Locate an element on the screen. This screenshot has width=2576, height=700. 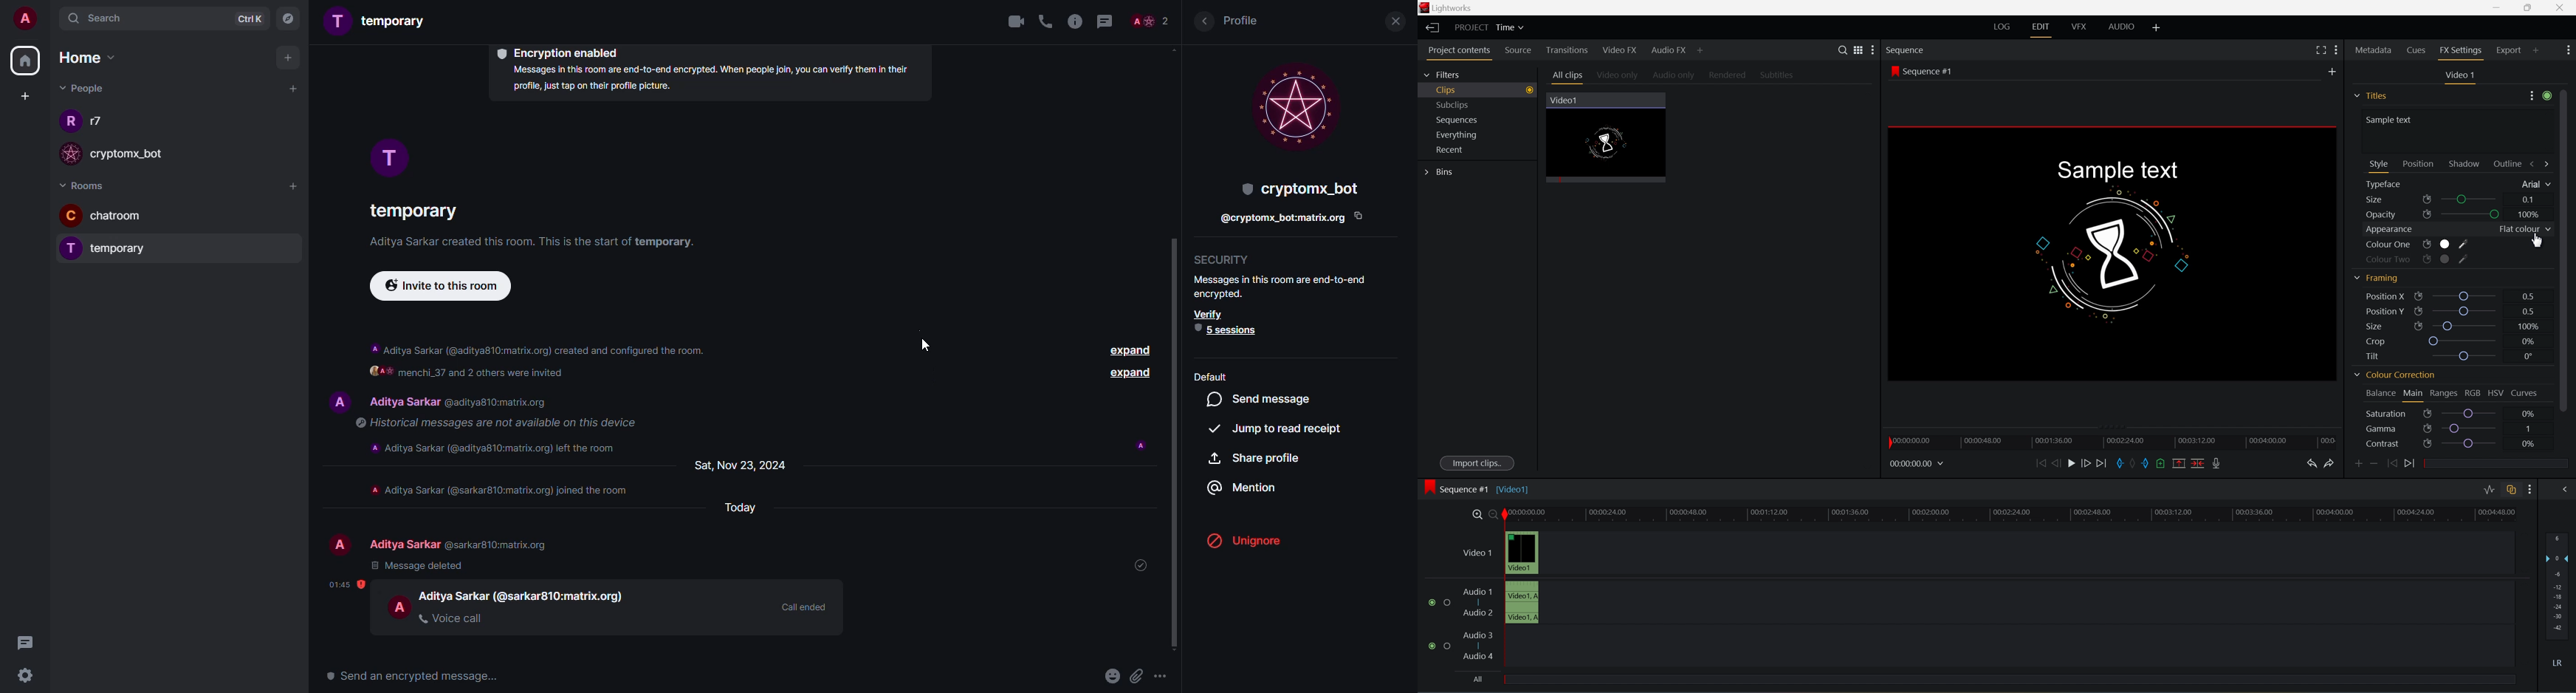
jump to read receipt is located at coordinates (1279, 428).